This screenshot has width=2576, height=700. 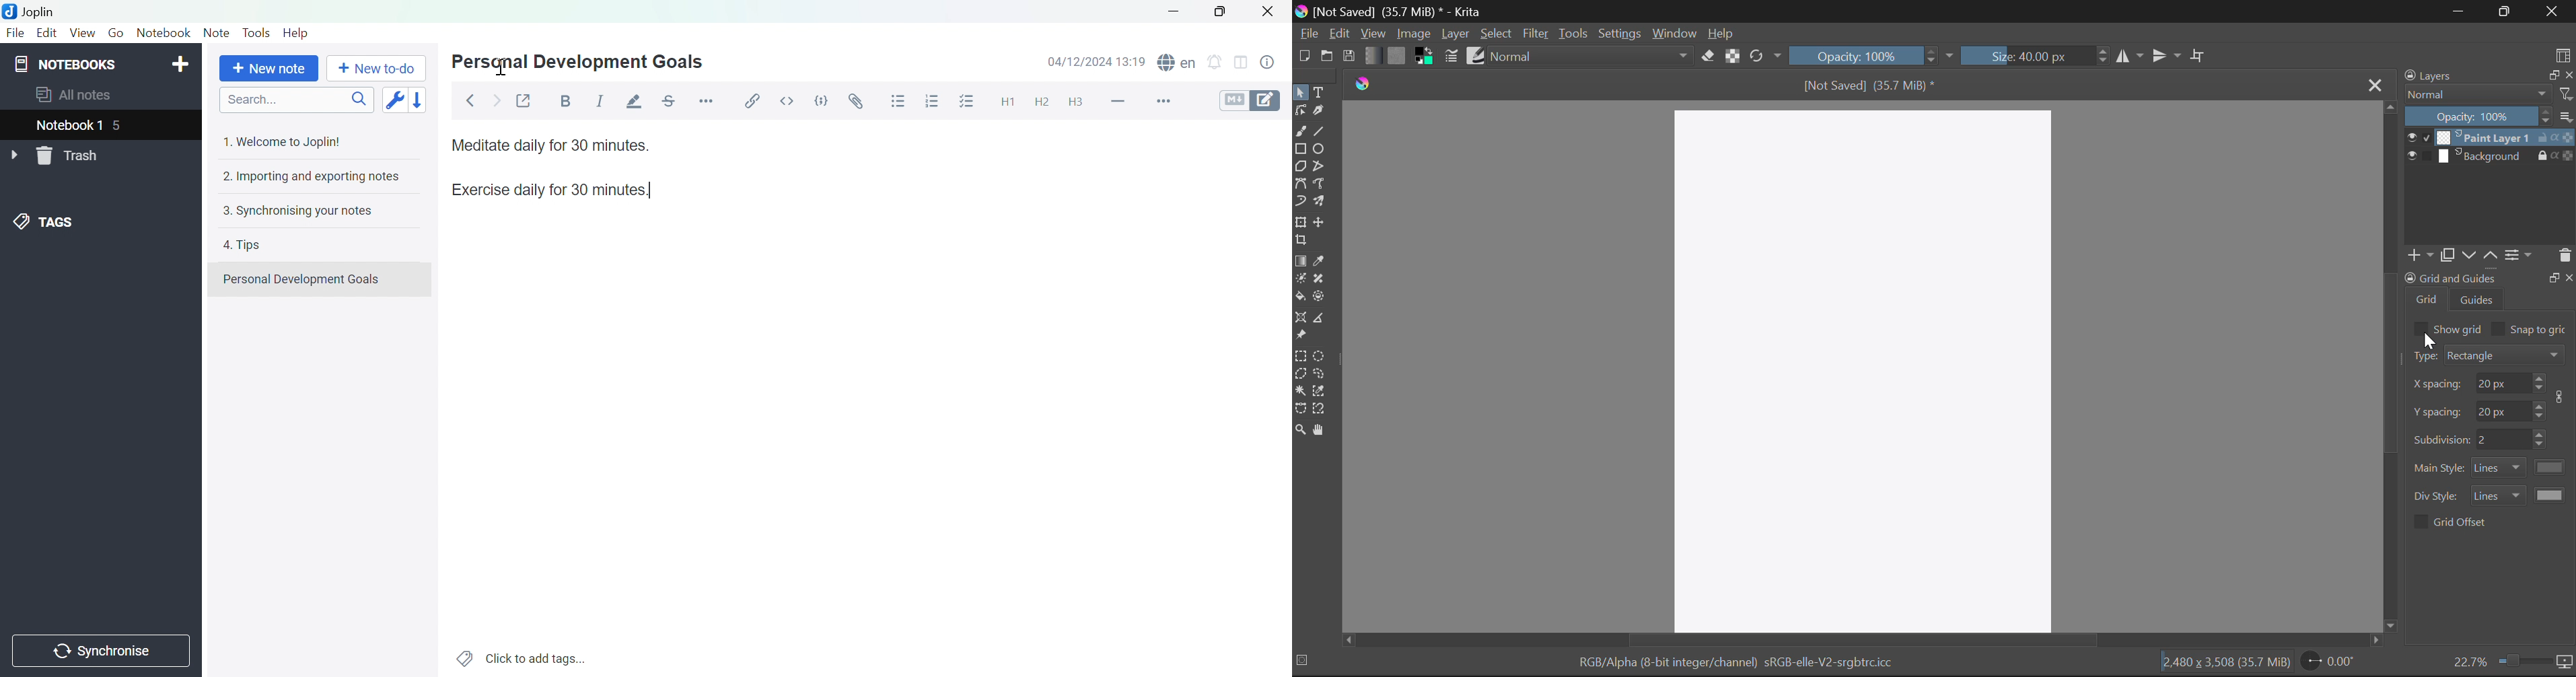 What do you see at coordinates (1424, 56) in the screenshot?
I see `Colors in use` at bounding box center [1424, 56].